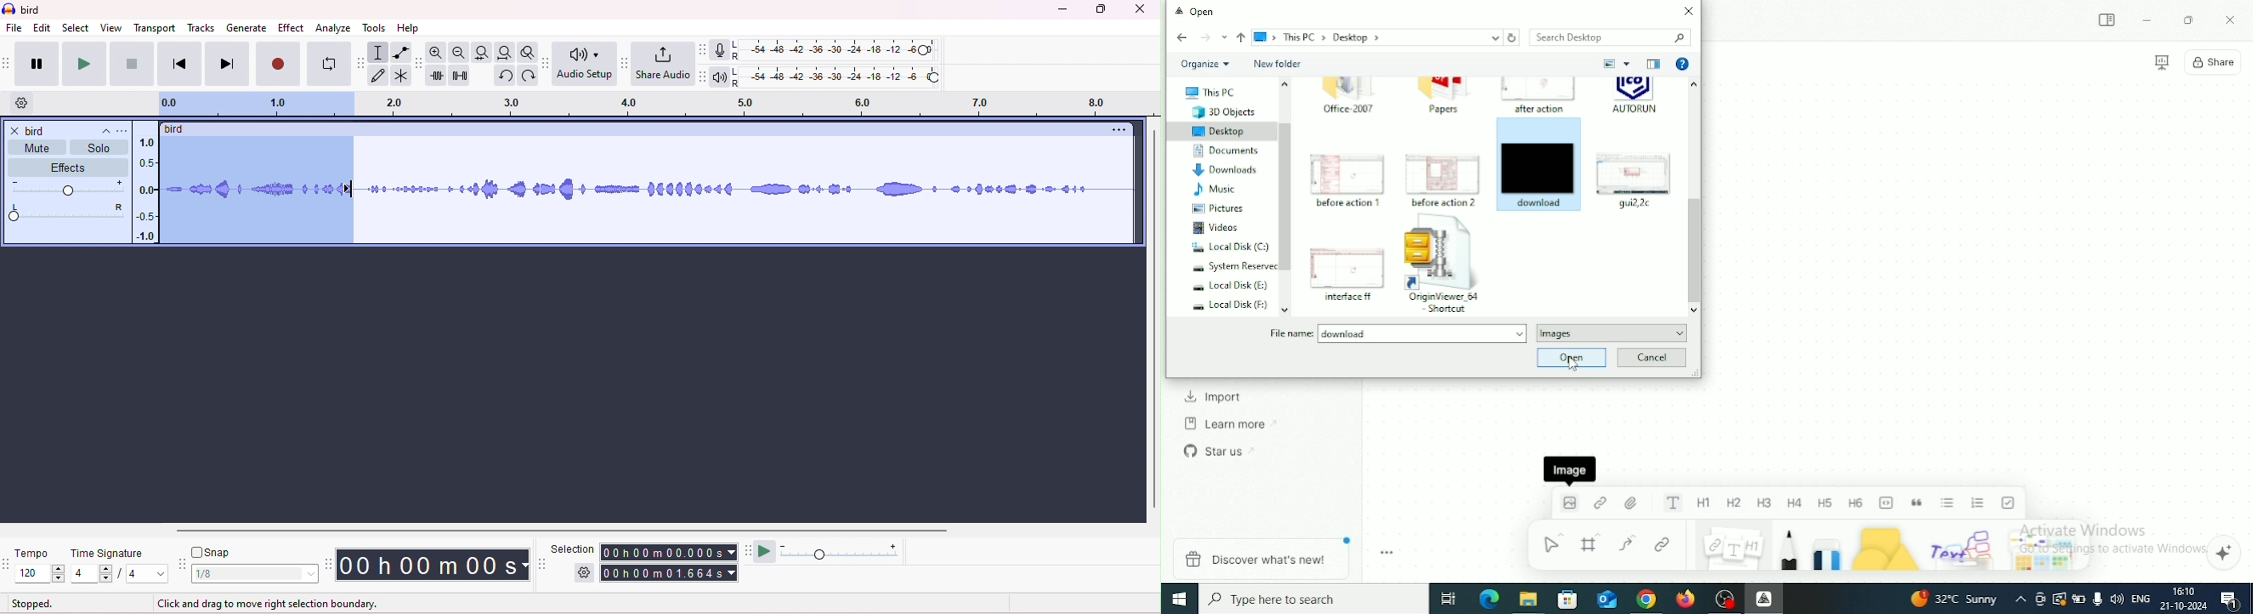  I want to click on options, so click(1117, 131).